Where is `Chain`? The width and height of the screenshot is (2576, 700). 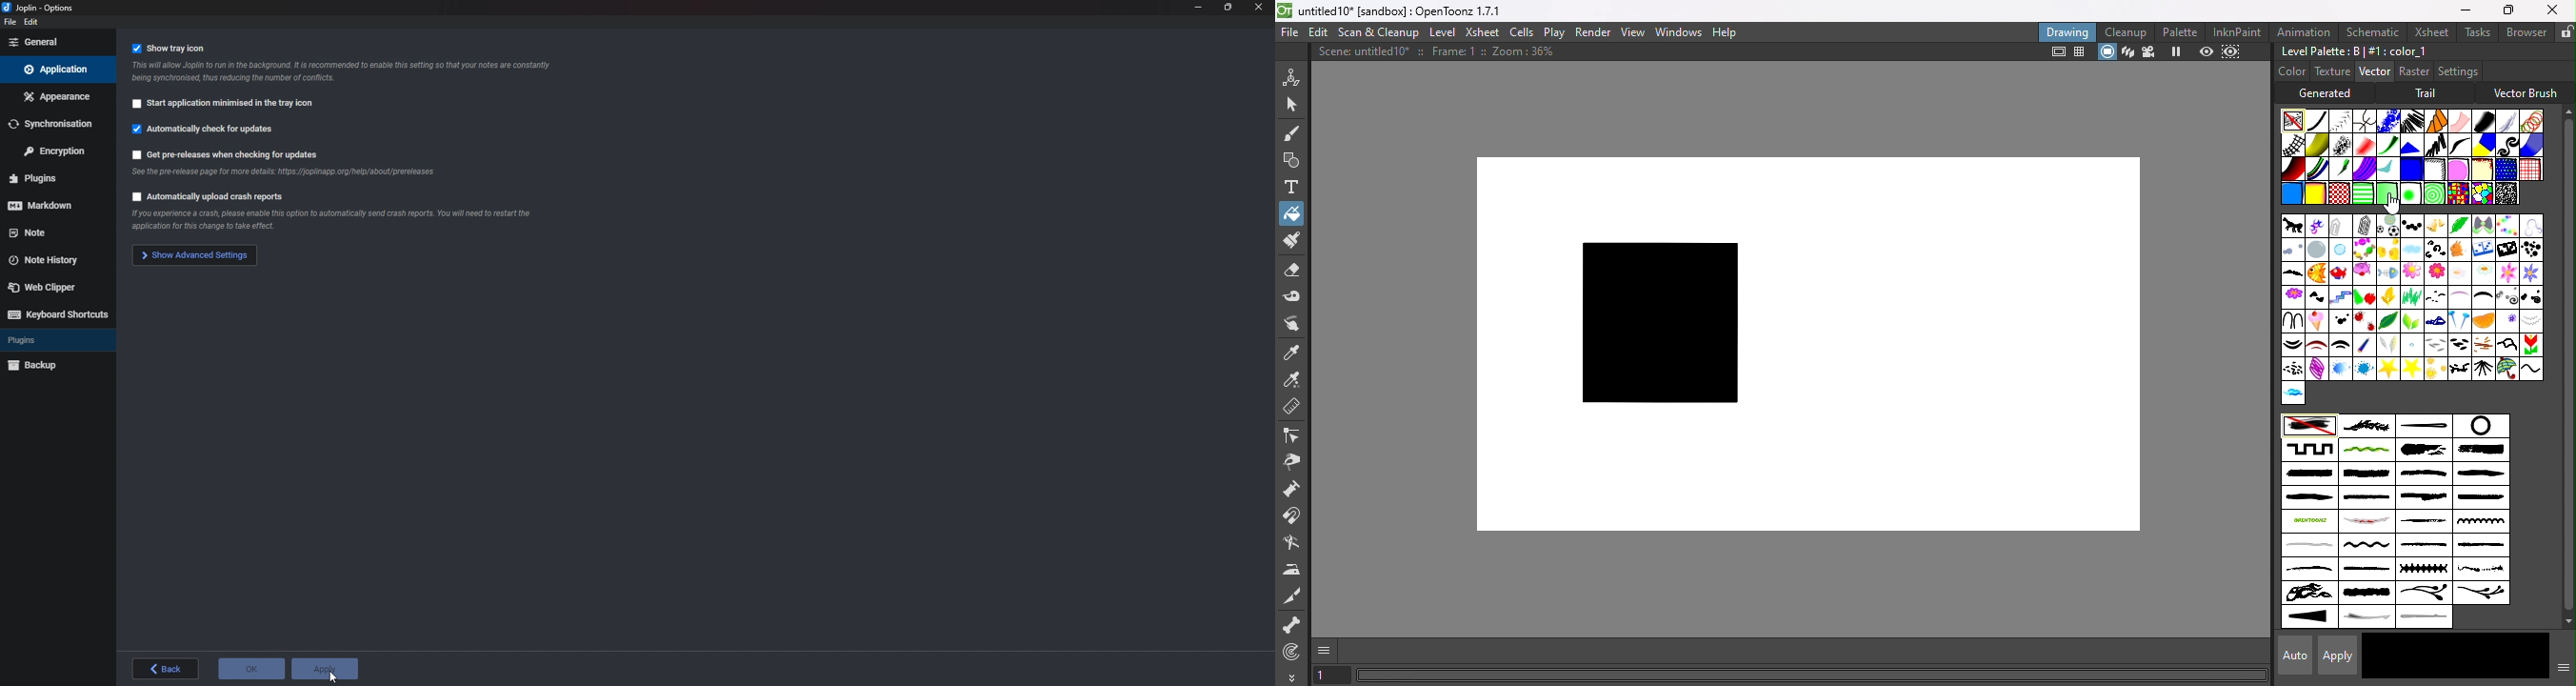
Chain is located at coordinates (2366, 120).